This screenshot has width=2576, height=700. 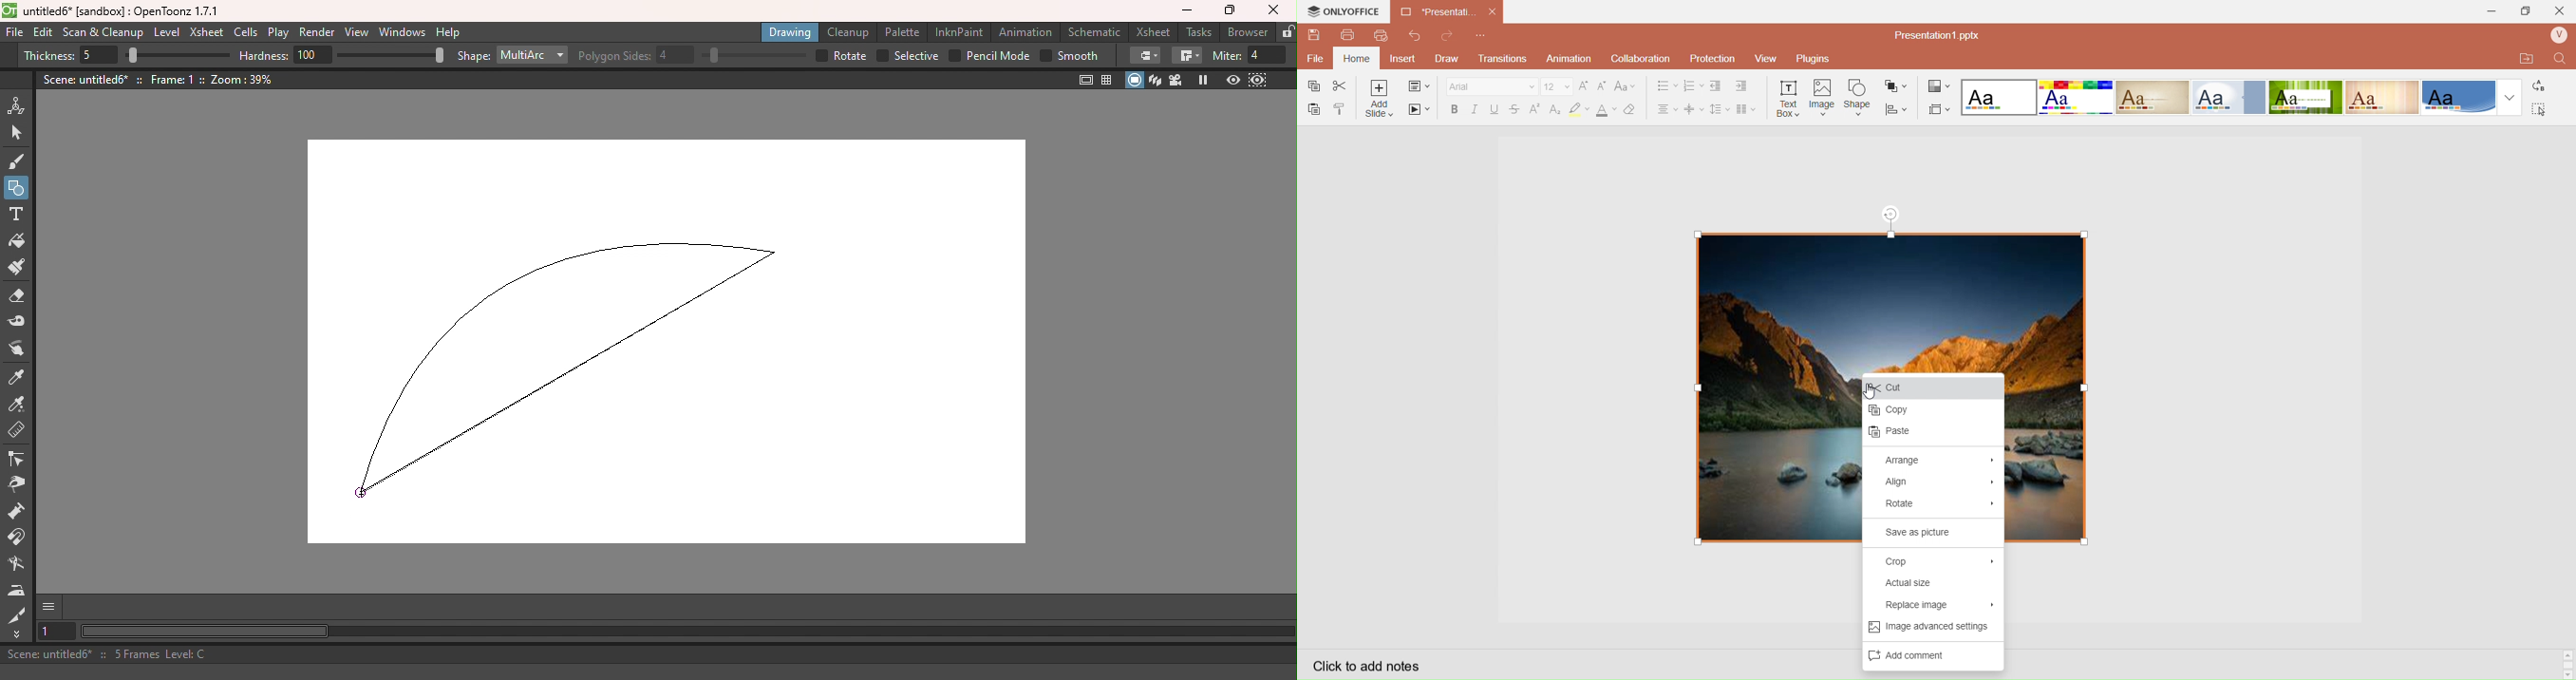 I want to click on Shape, so click(x=472, y=57).